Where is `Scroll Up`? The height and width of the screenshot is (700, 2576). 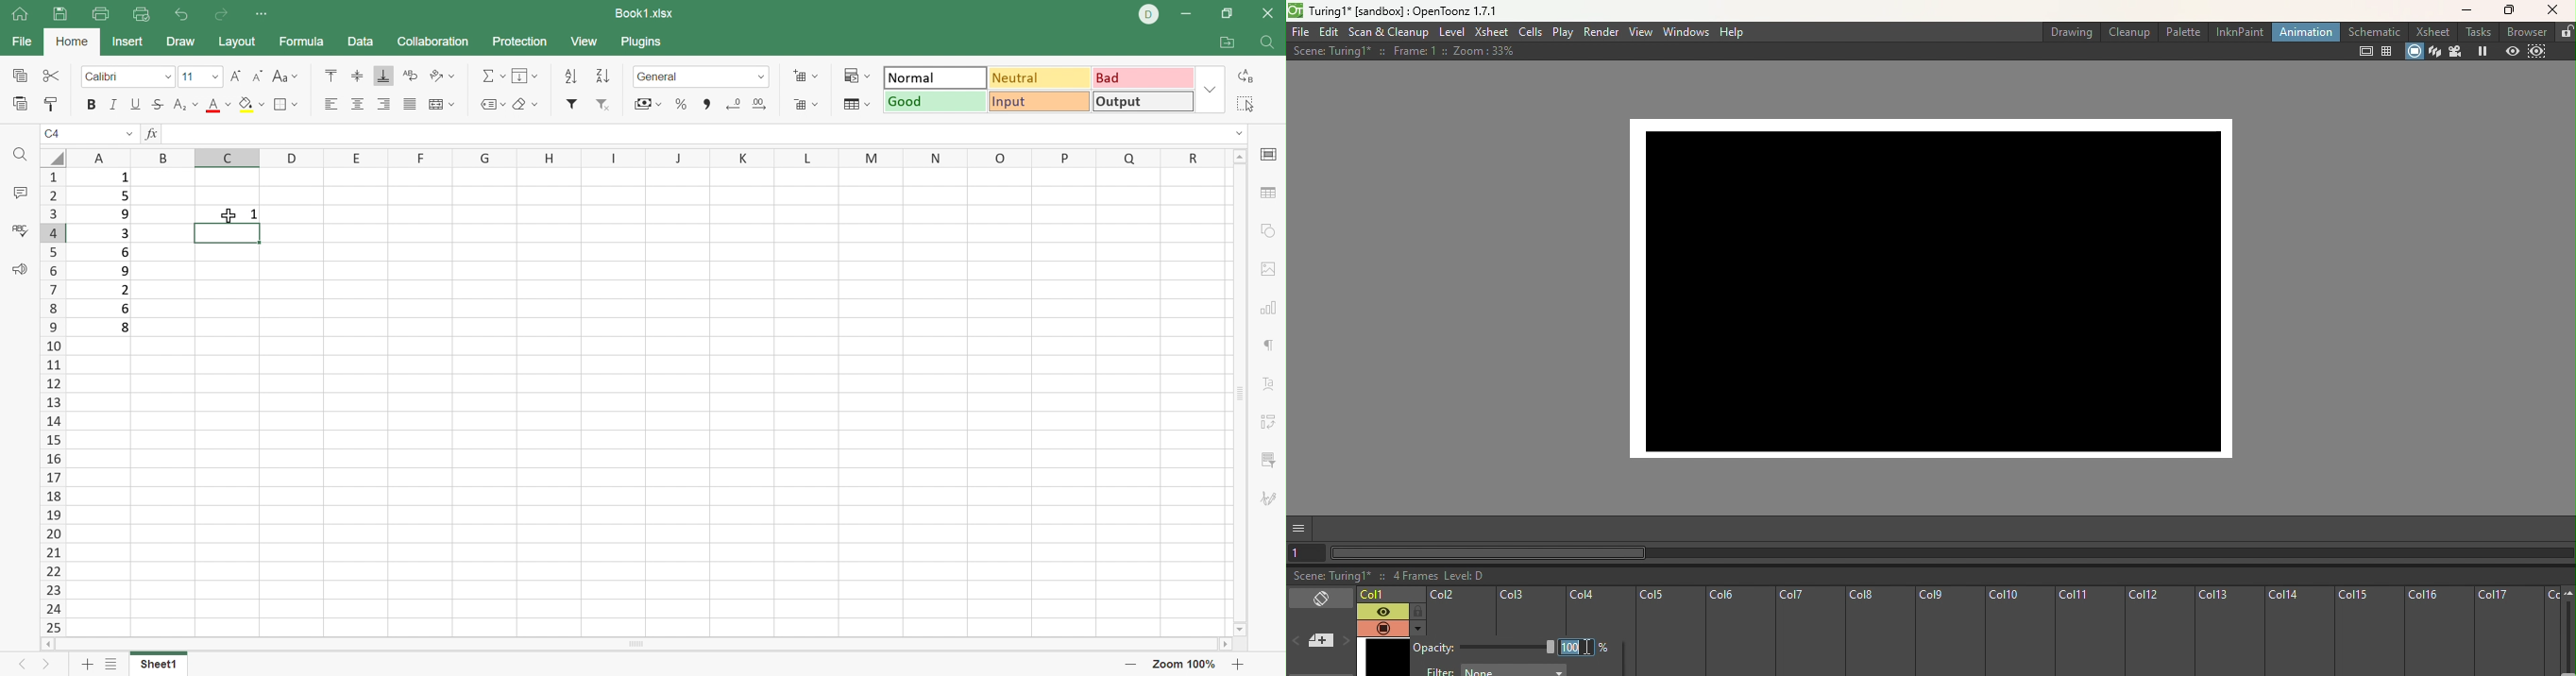
Scroll Up is located at coordinates (1240, 157).